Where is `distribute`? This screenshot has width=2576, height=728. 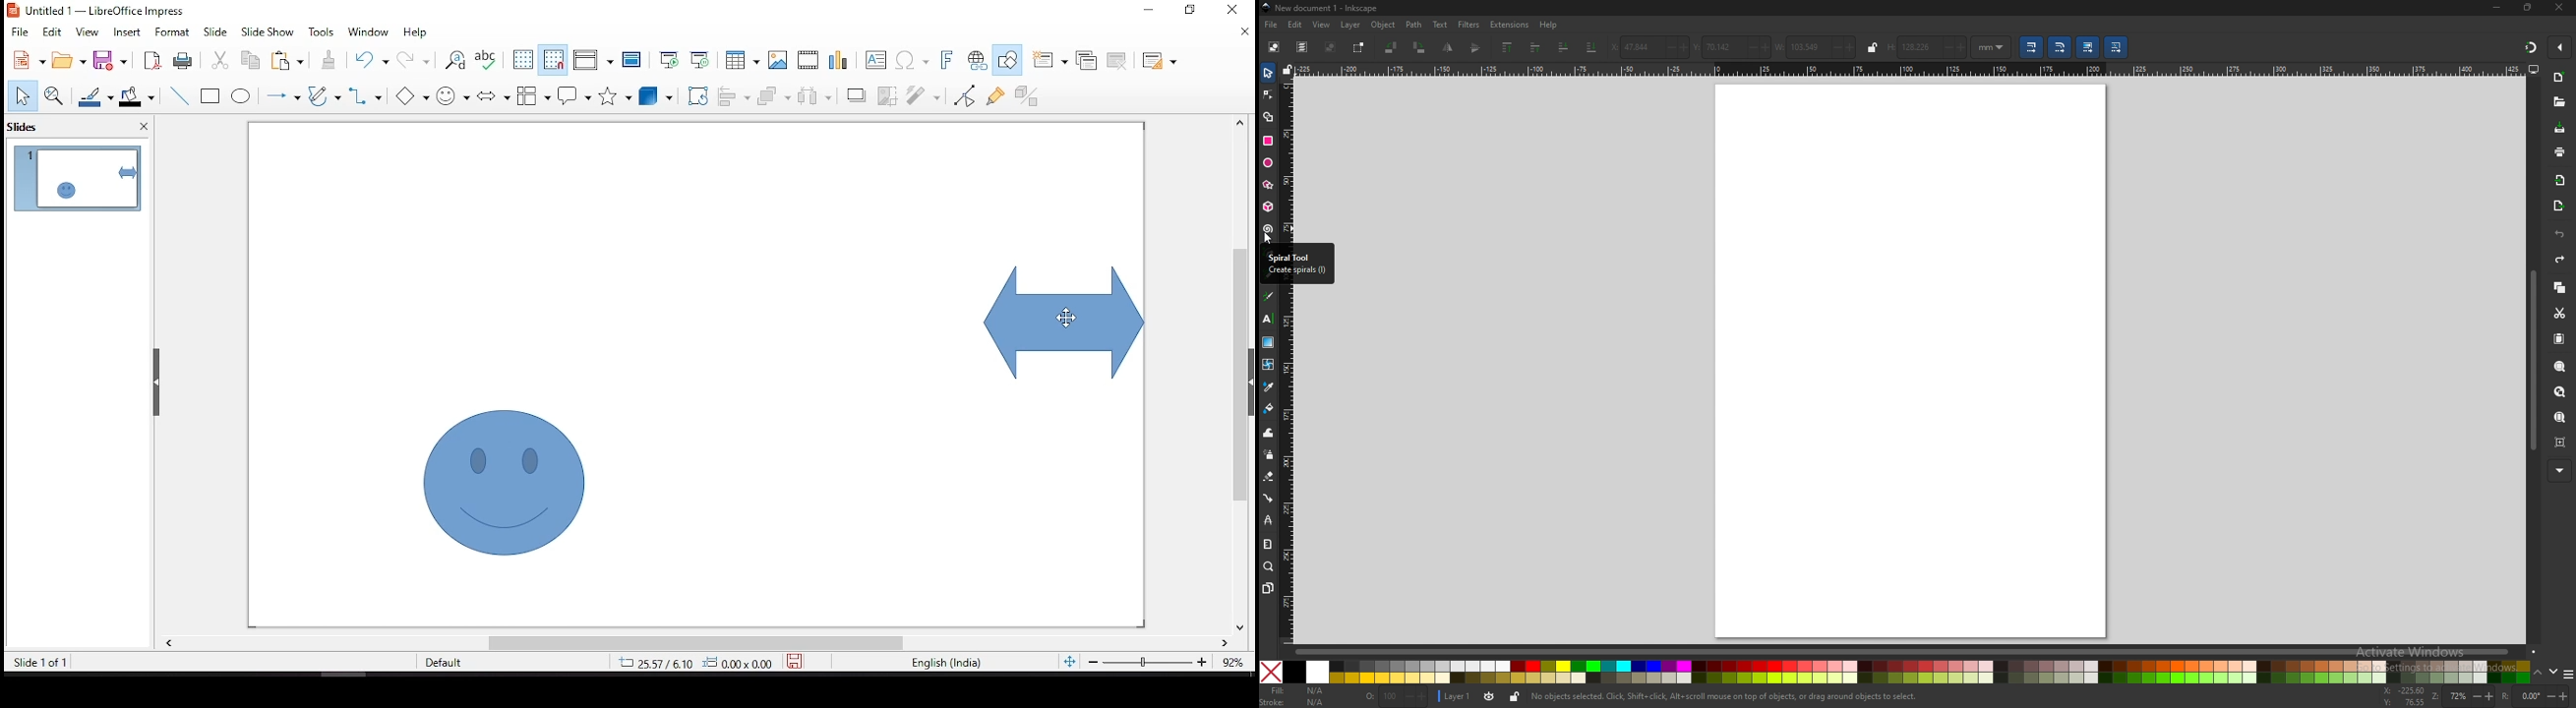 distribute is located at coordinates (810, 94).